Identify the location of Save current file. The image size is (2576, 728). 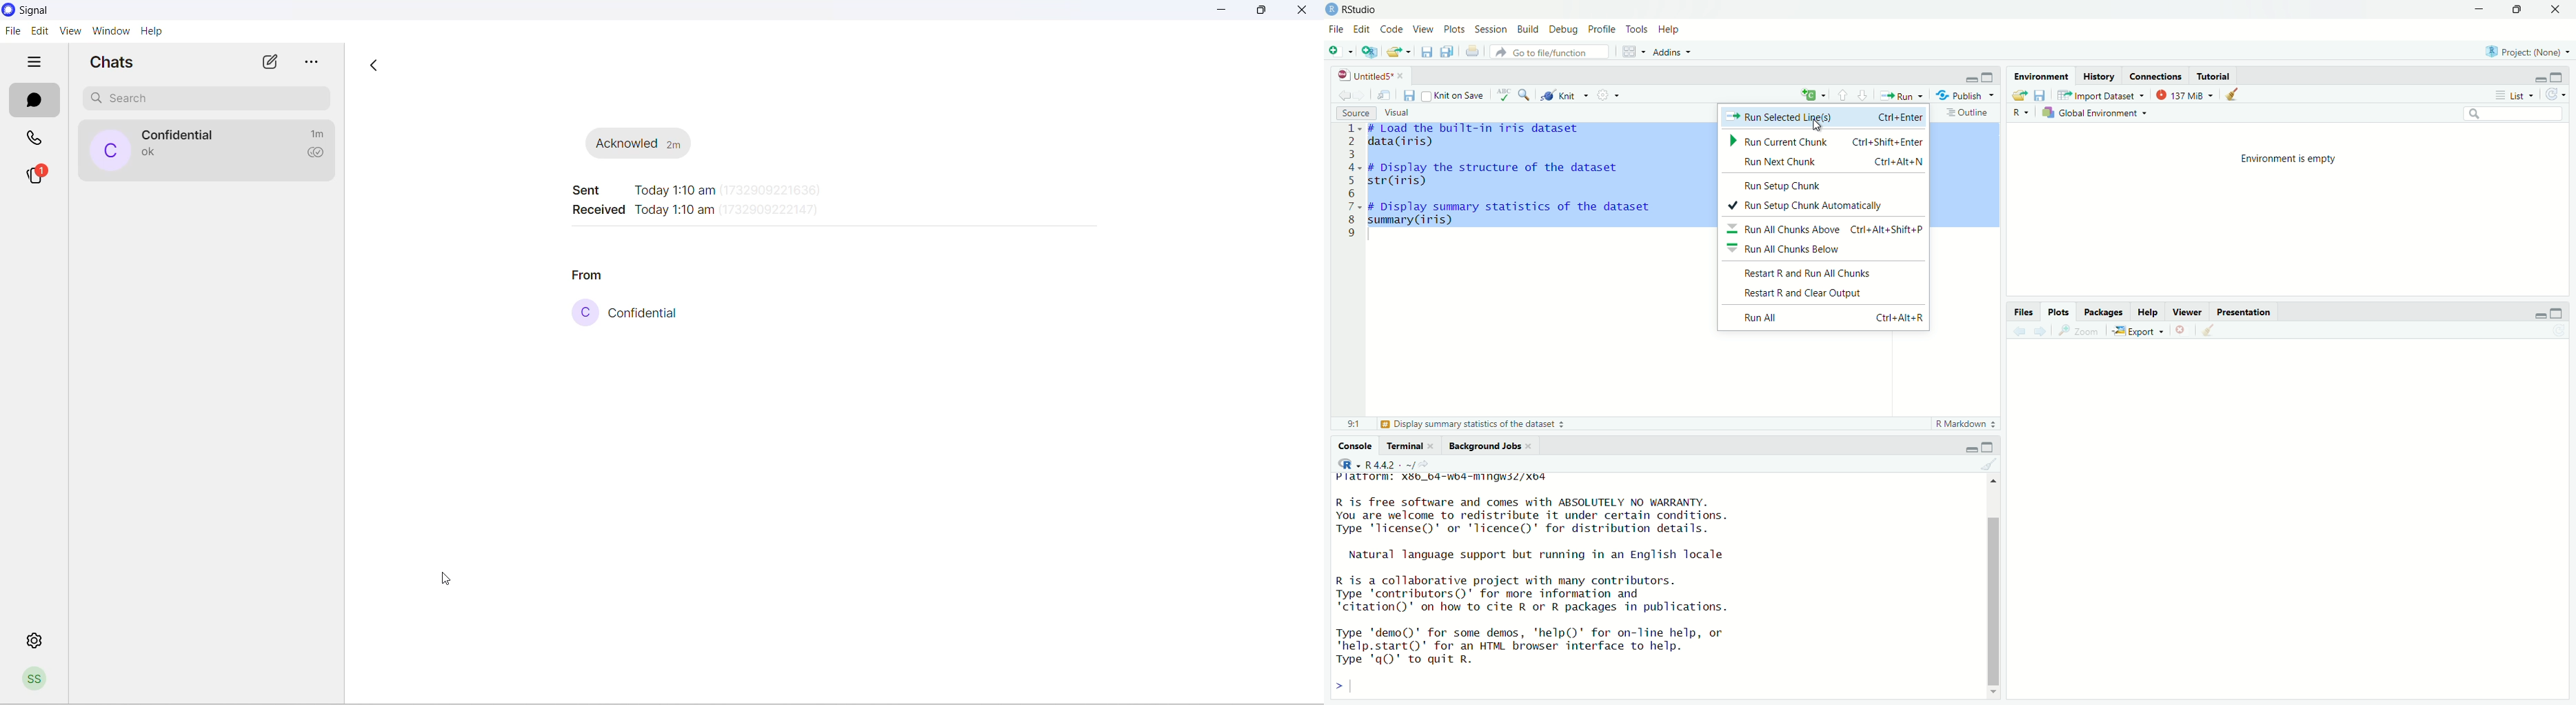
(1426, 52).